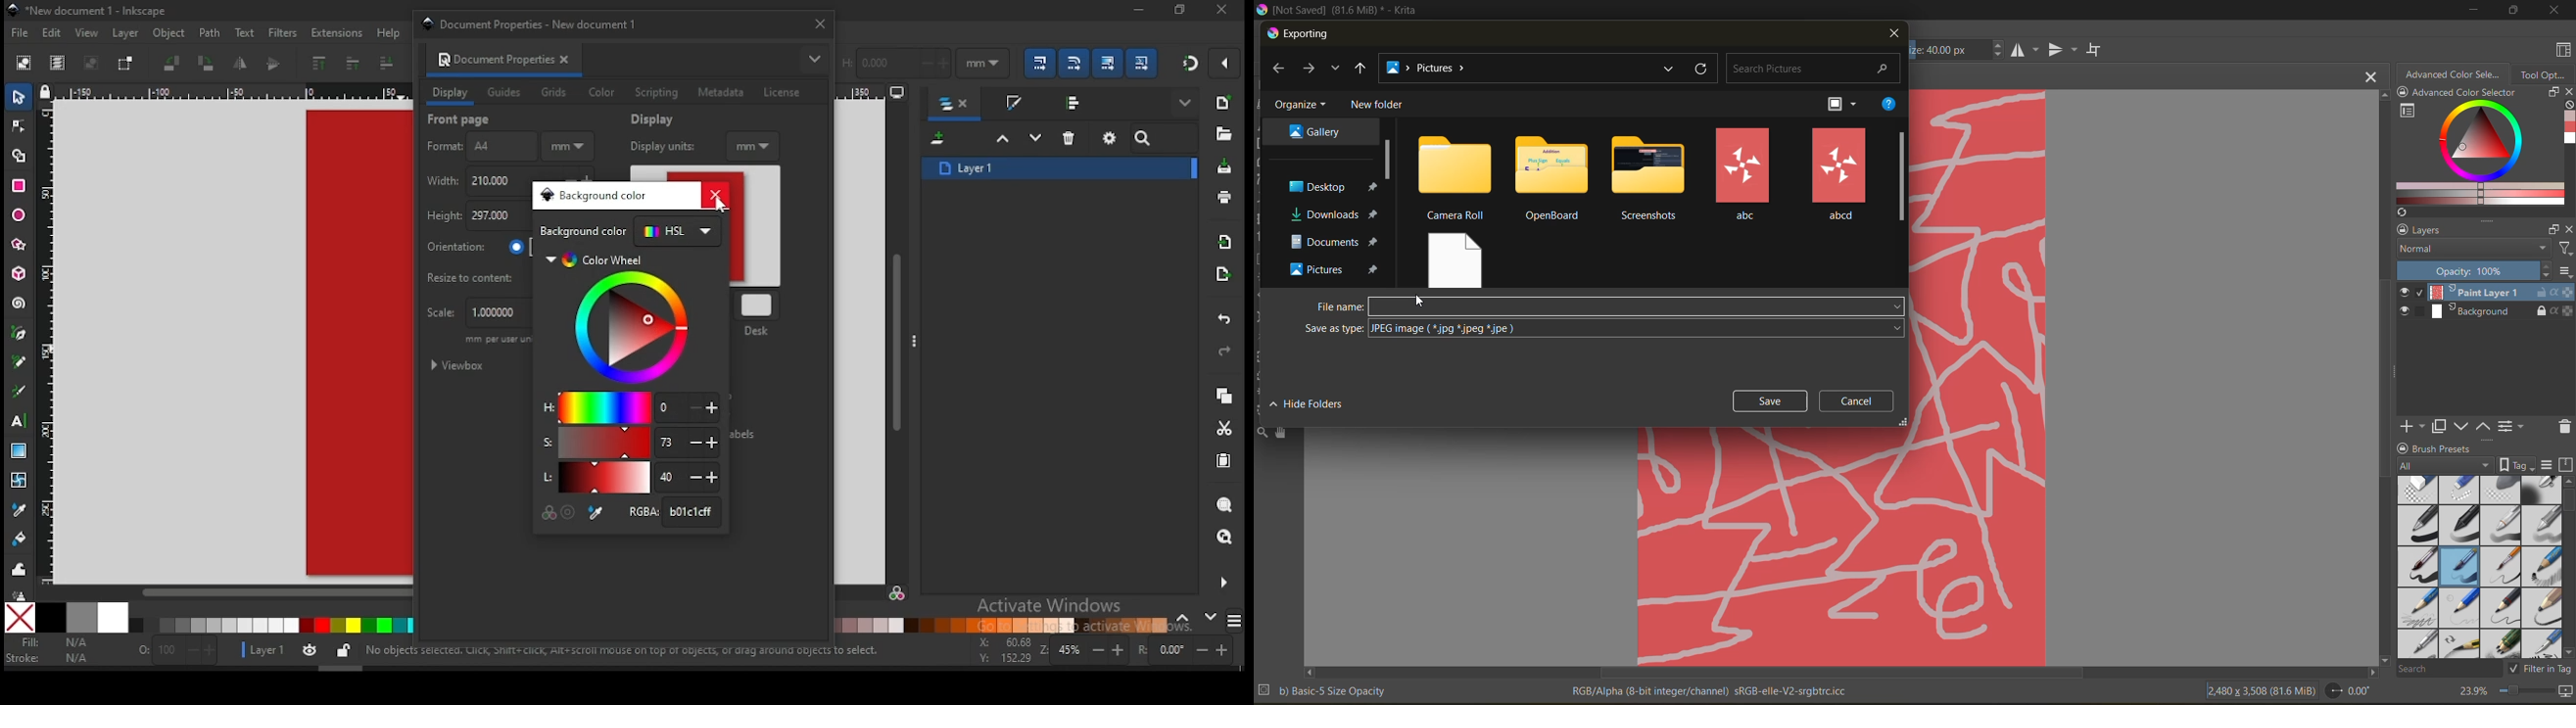 The height and width of the screenshot is (728, 2576). Describe the element at coordinates (1300, 34) in the screenshot. I see `exporting` at that location.